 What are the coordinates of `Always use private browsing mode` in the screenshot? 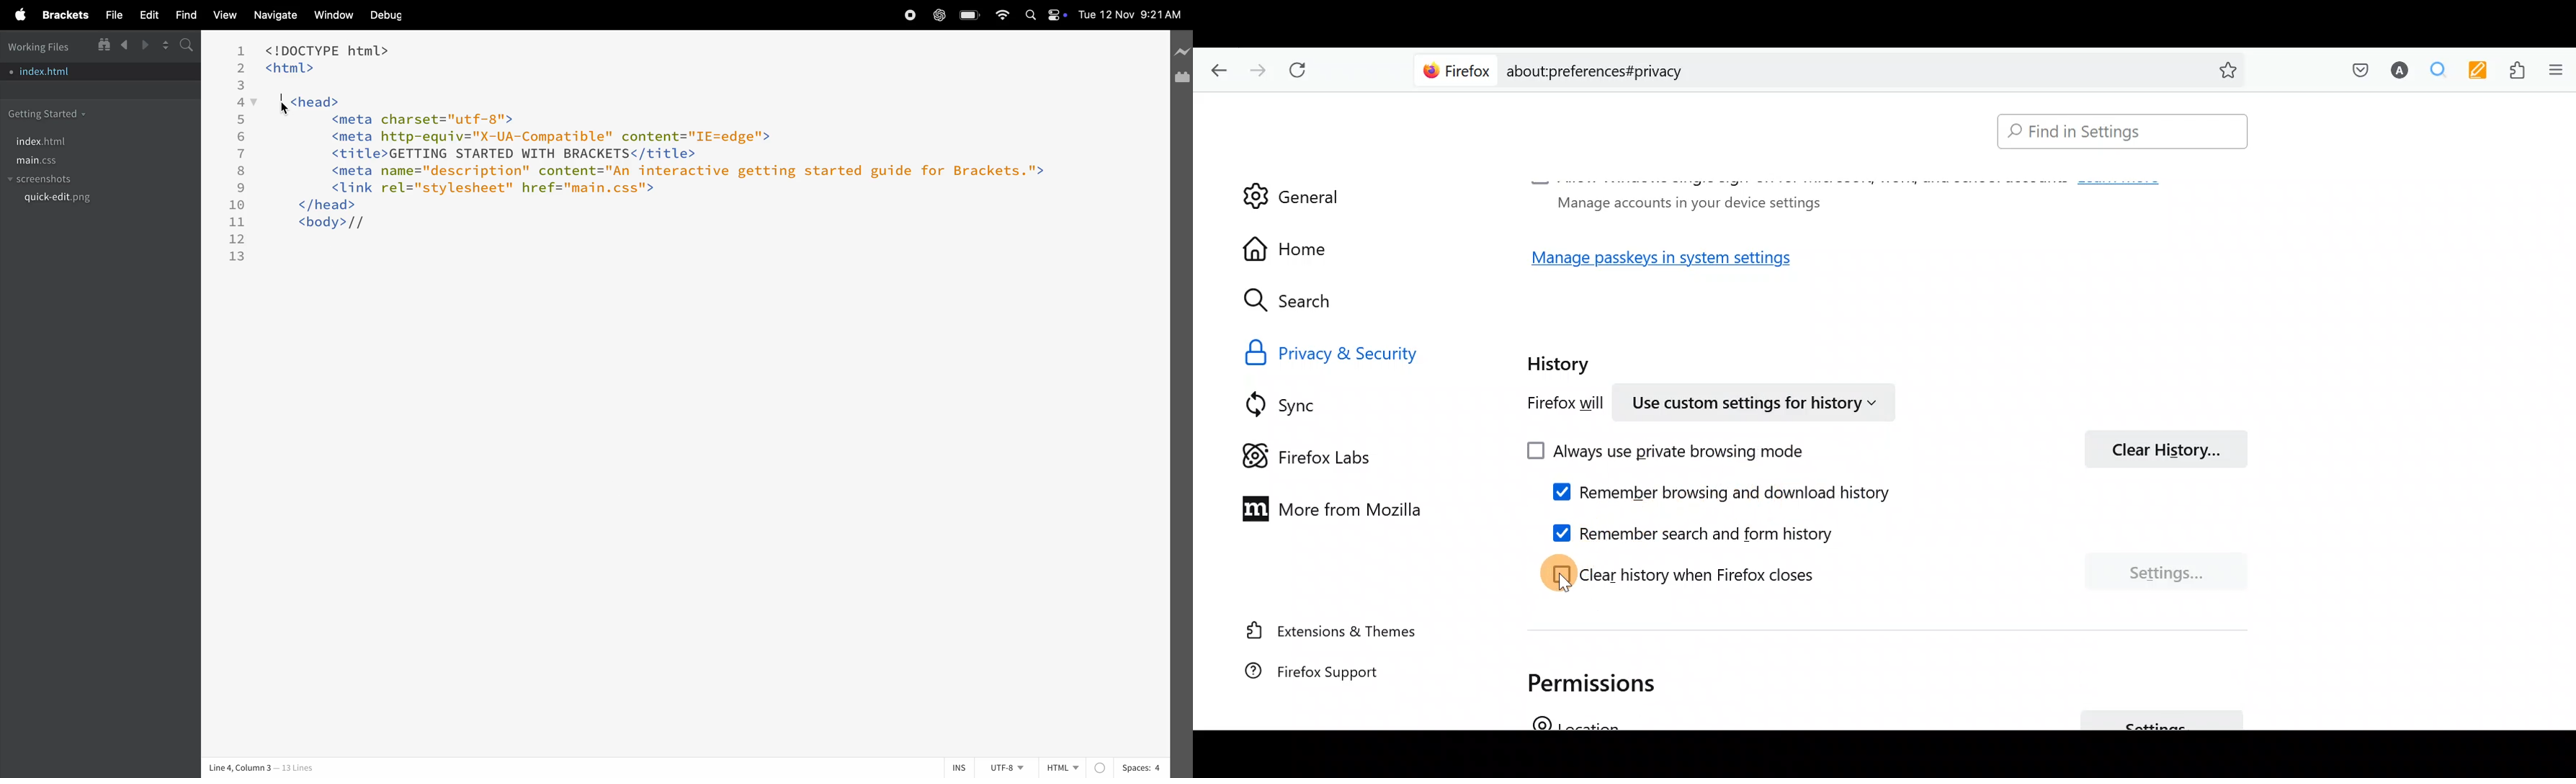 It's located at (1682, 452).